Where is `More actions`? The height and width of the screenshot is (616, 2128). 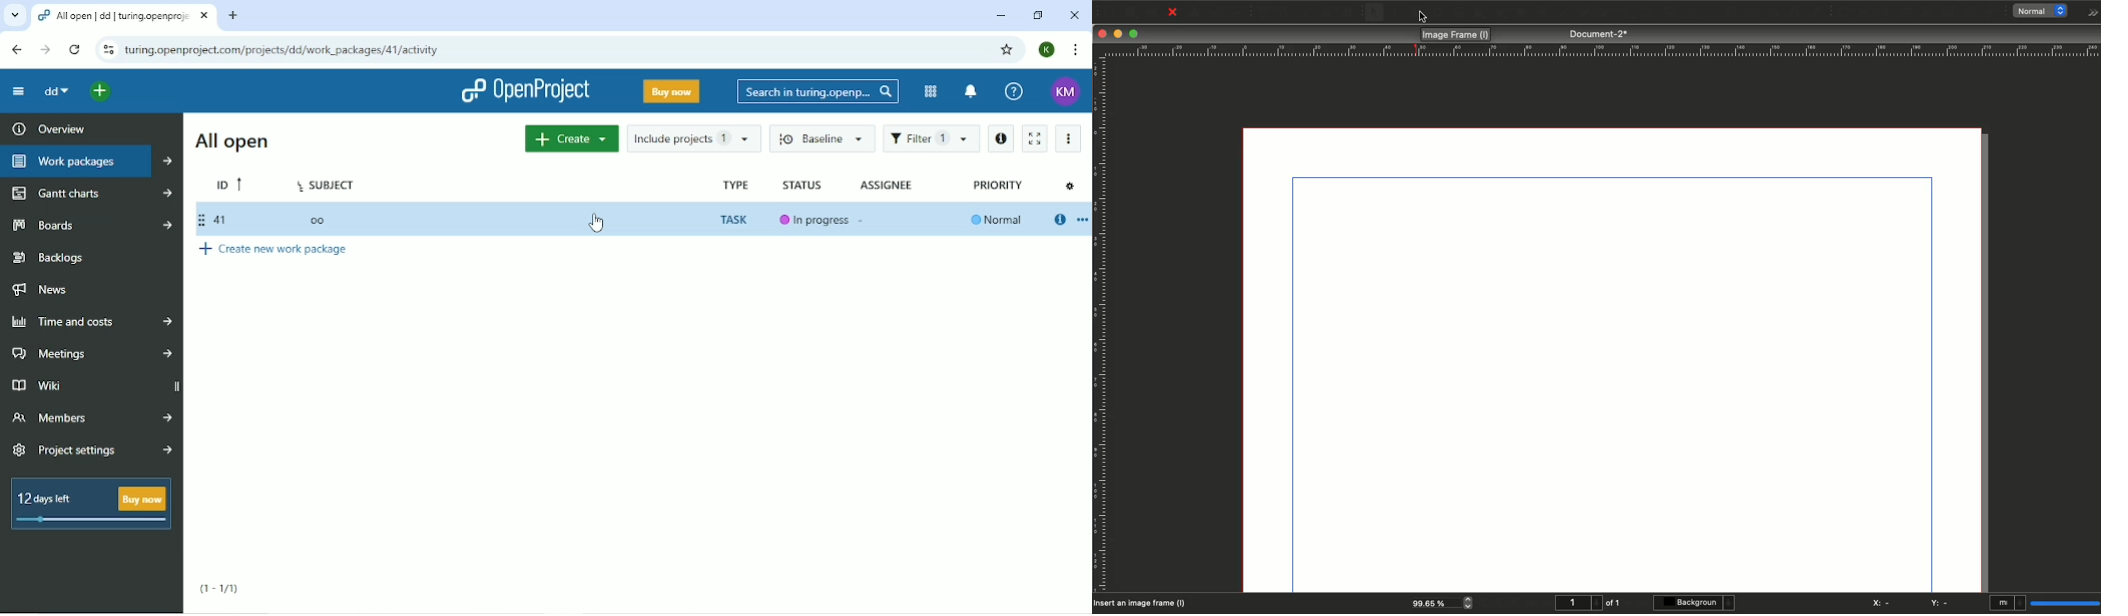
More actions is located at coordinates (1067, 139).